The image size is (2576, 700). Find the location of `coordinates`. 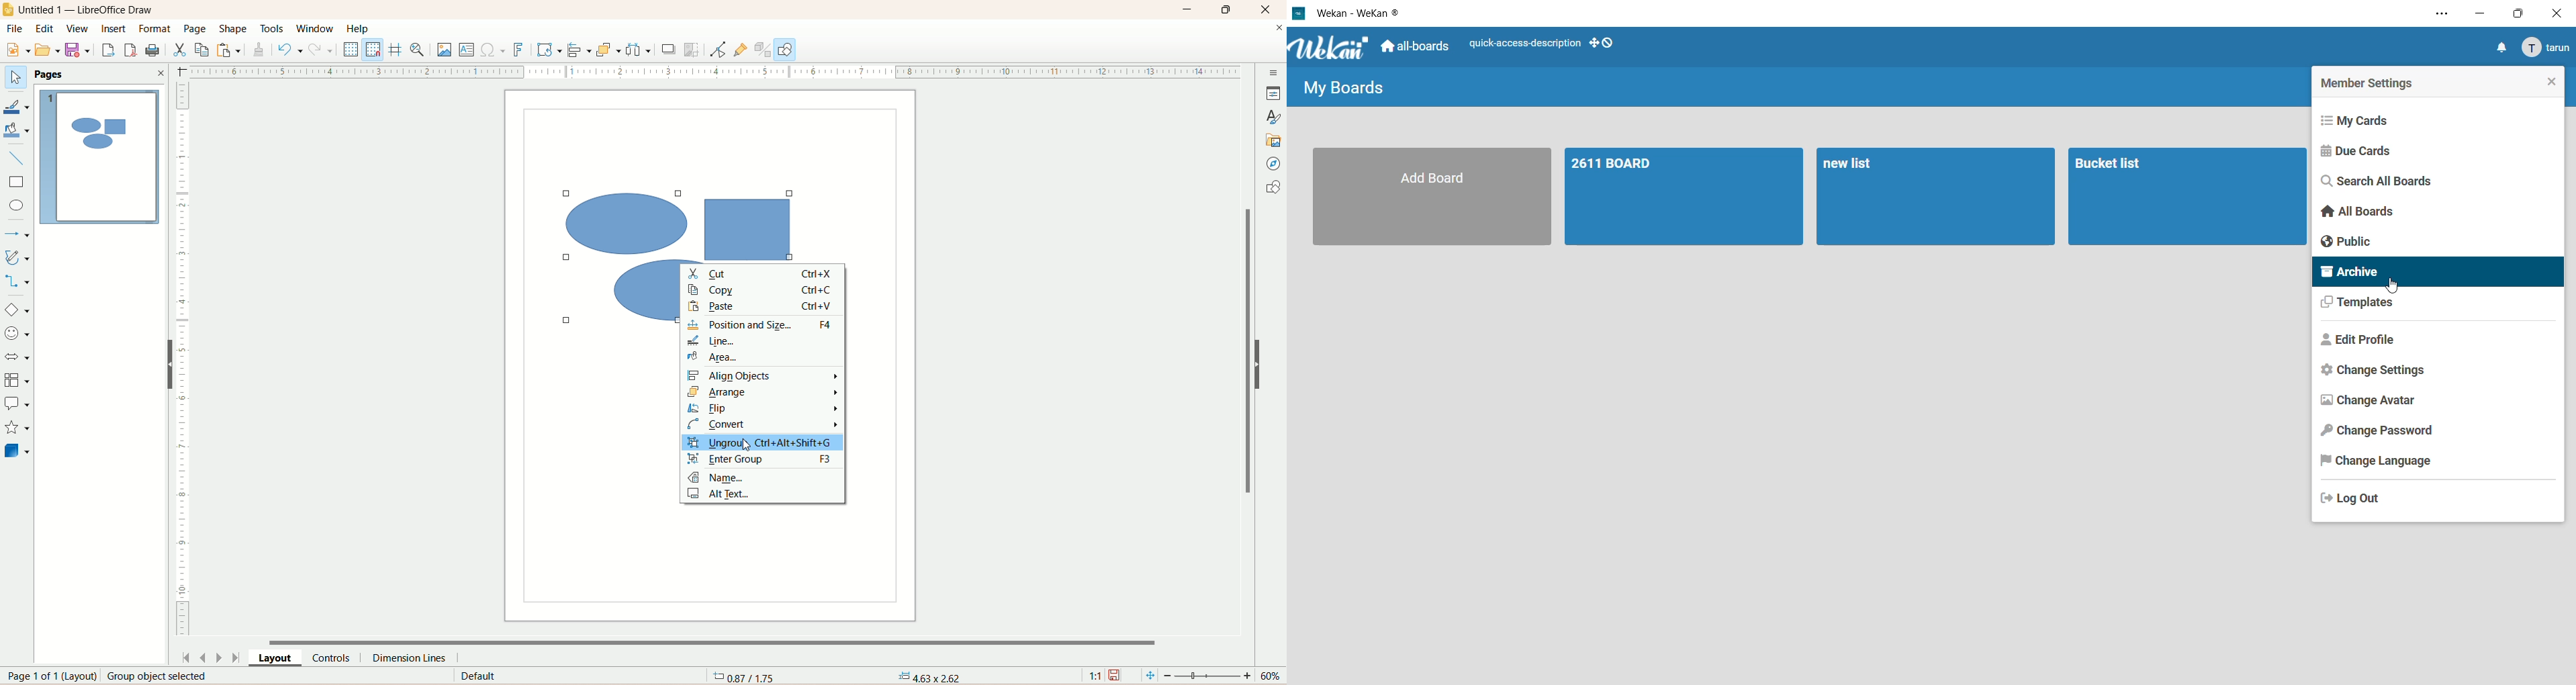

coordinates is located at coordinates (741, 678).